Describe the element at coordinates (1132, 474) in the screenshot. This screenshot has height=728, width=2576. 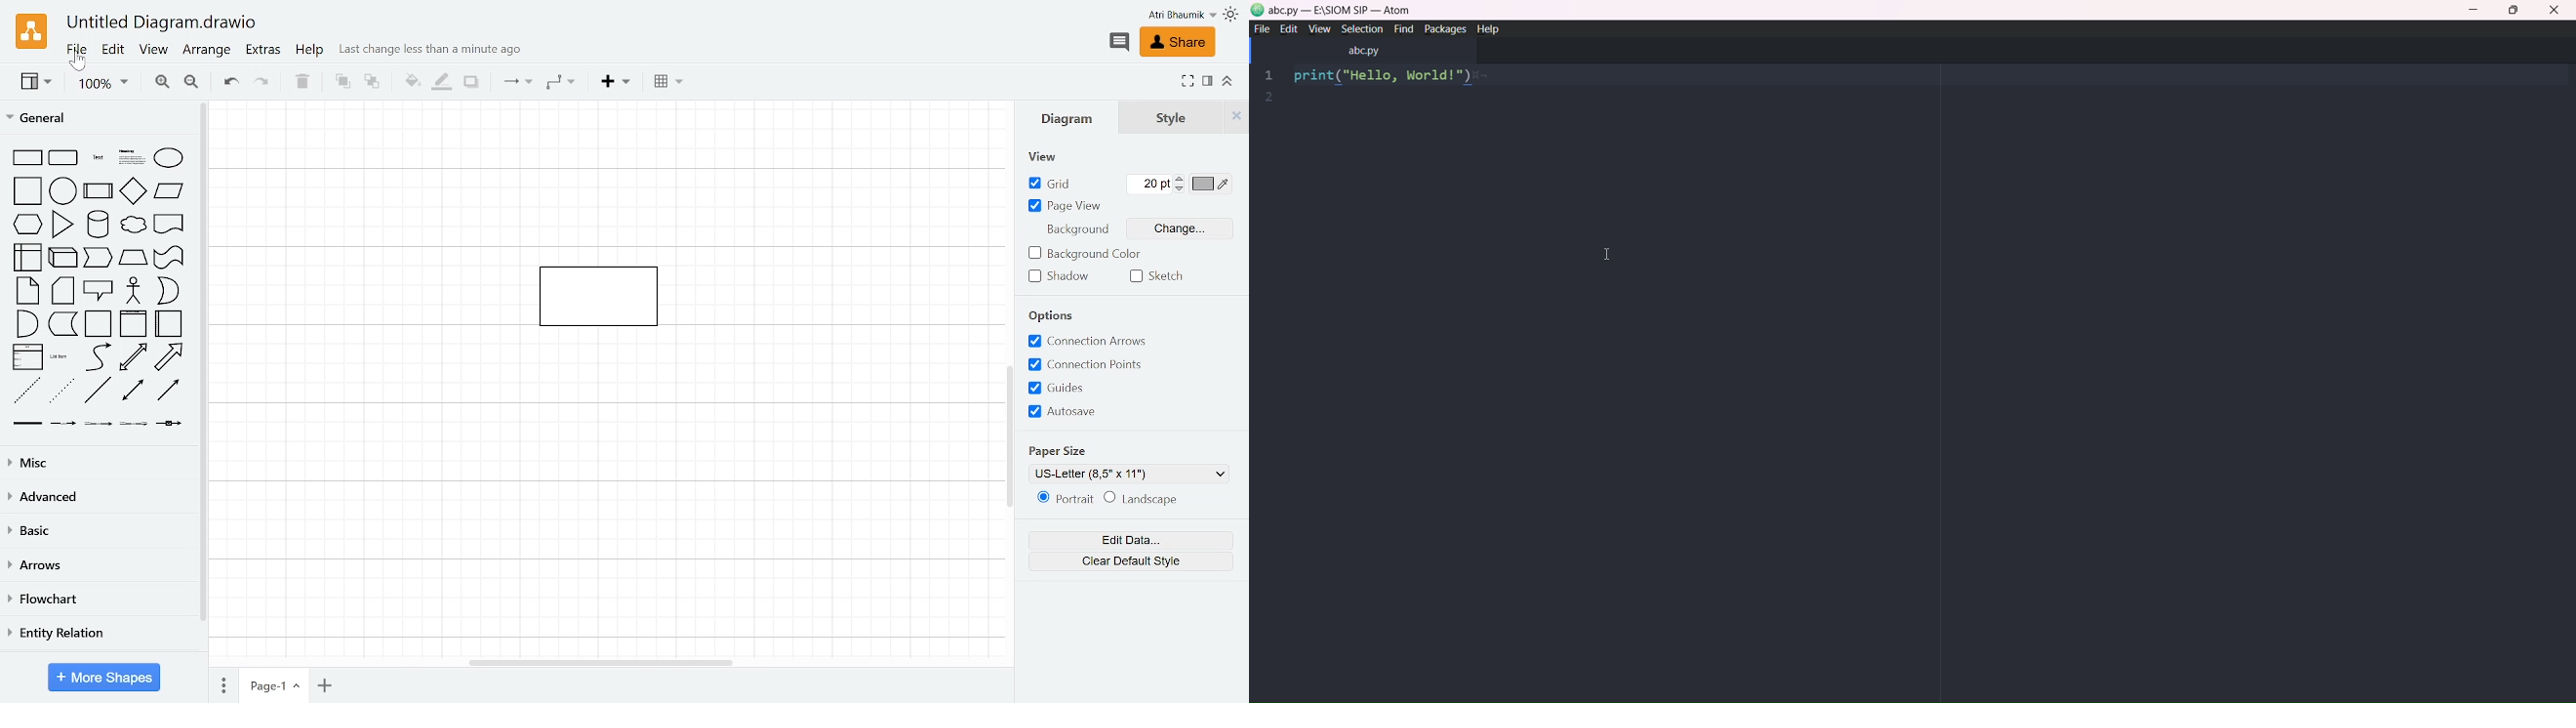
I see `Current paper size` at that location.